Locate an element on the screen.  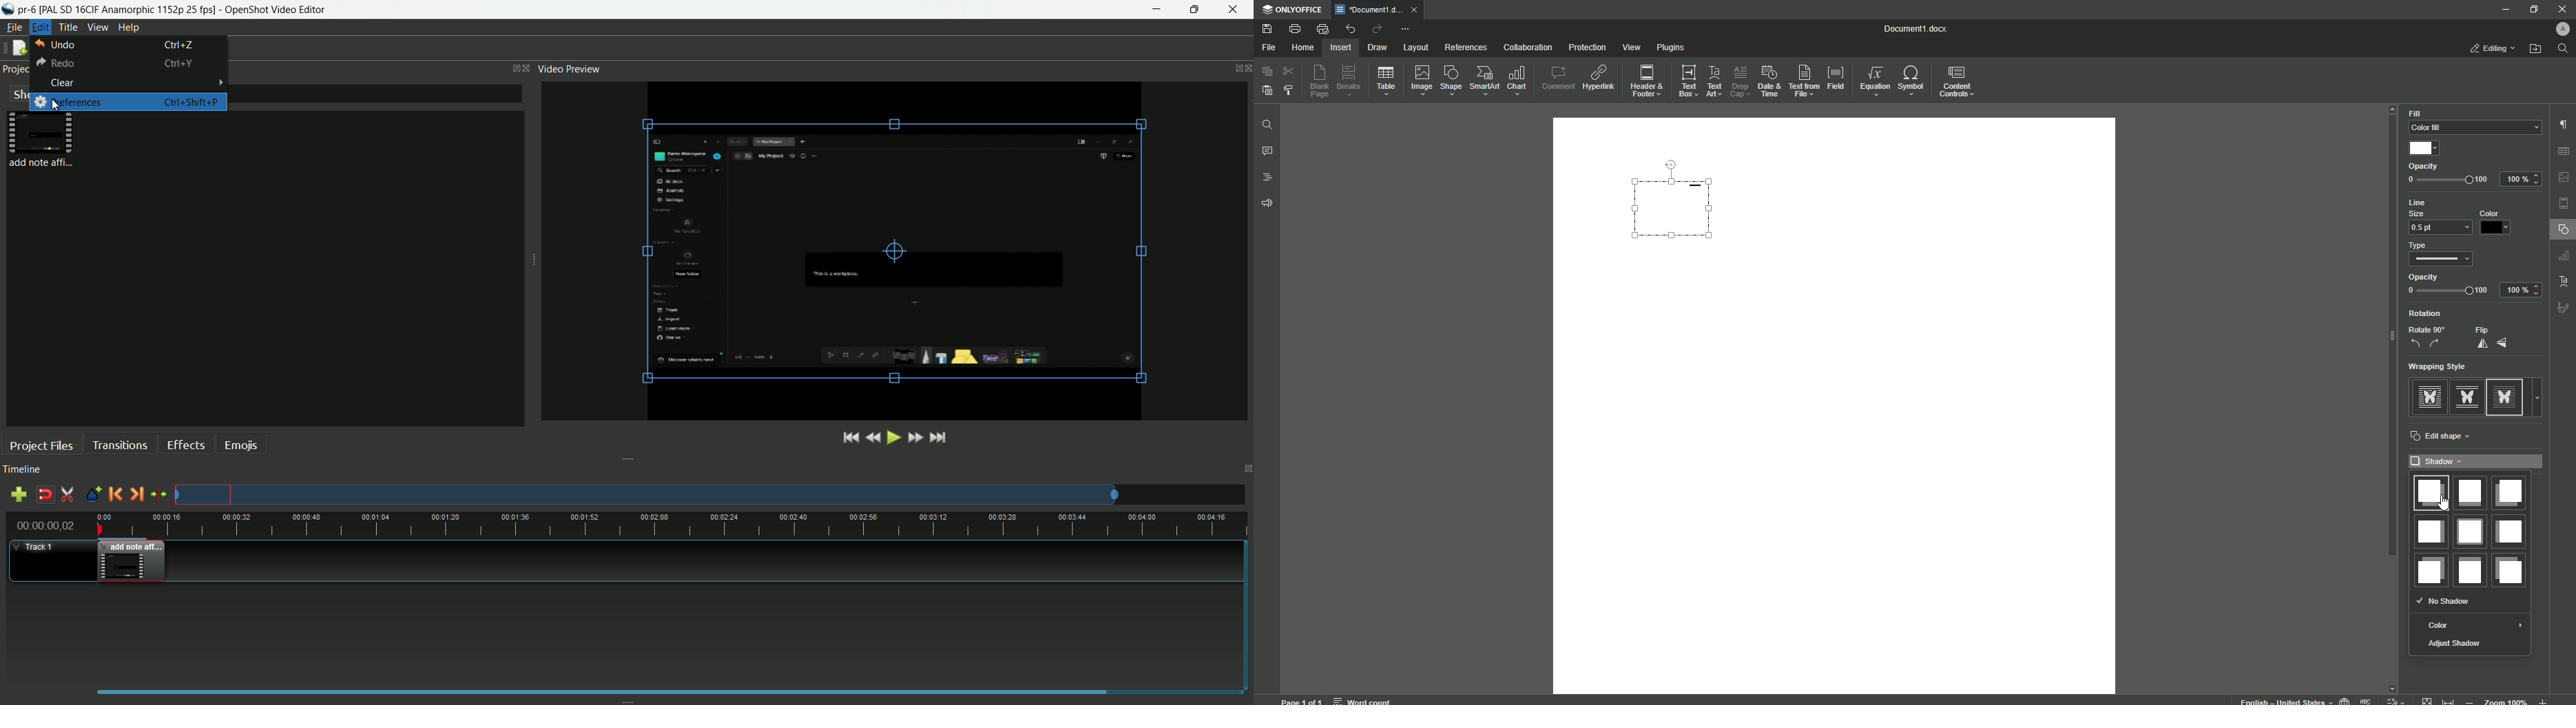
Paste is located at coordinates (1266, 90).